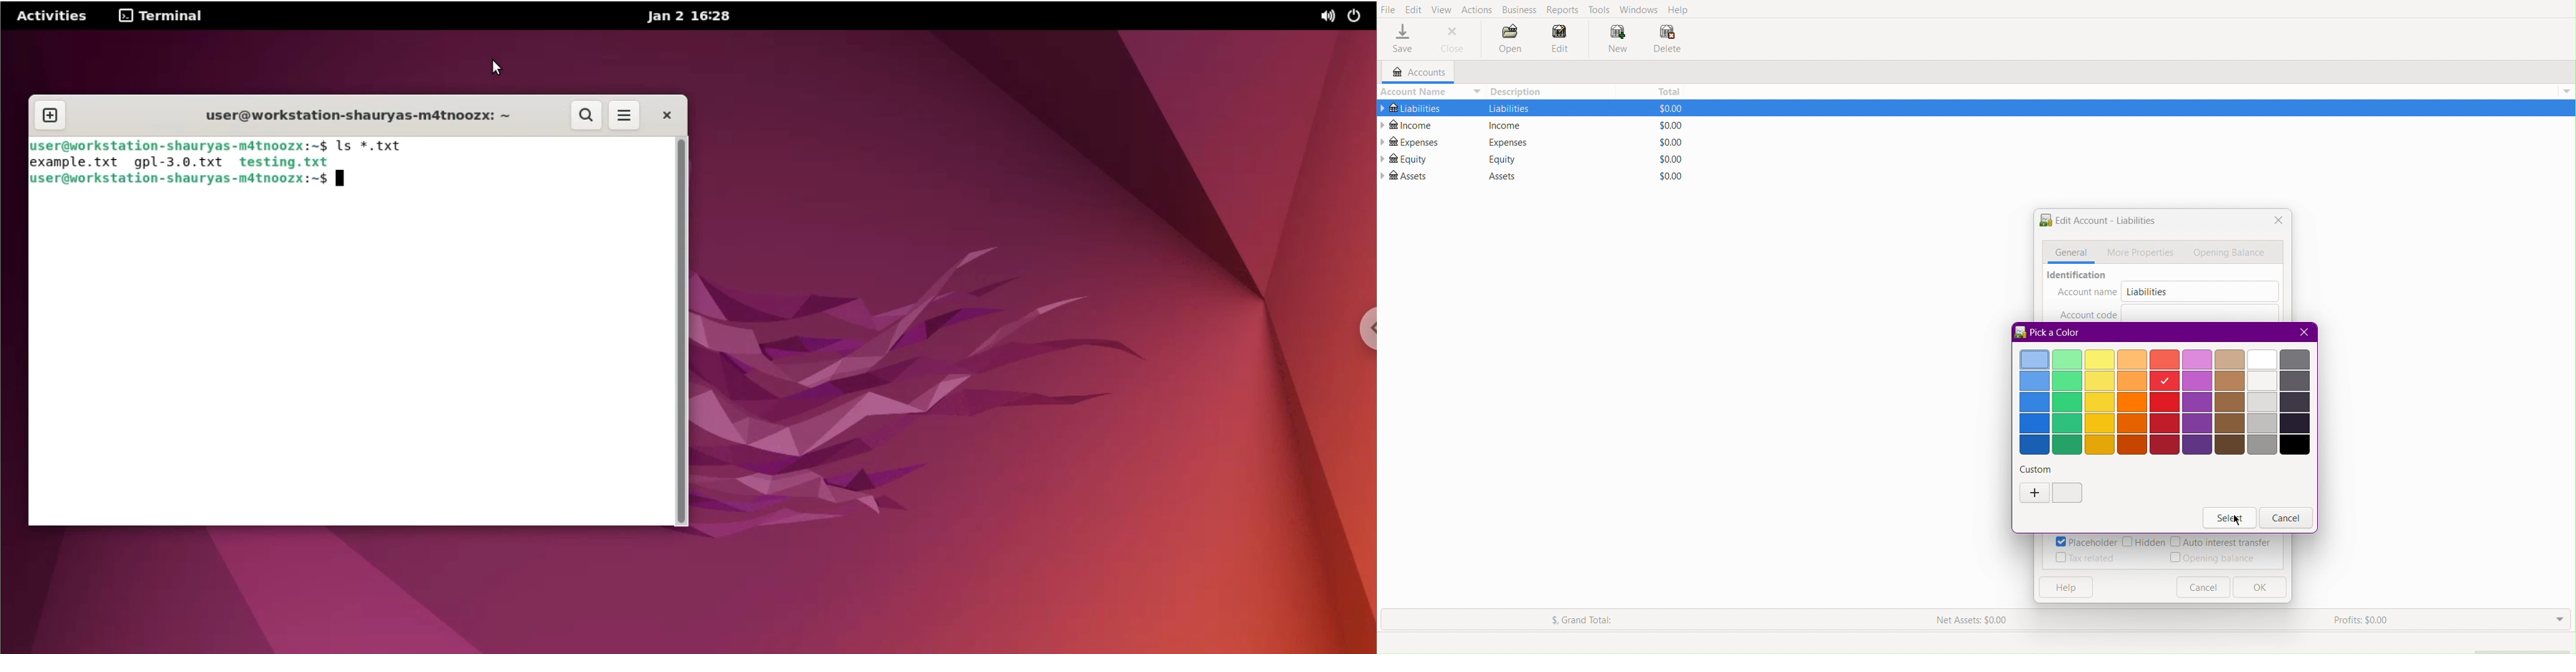 The image size is (2576, 672). Describe the element at coordinates (2259, 588) in the screenshot. I see `OK` at that location.